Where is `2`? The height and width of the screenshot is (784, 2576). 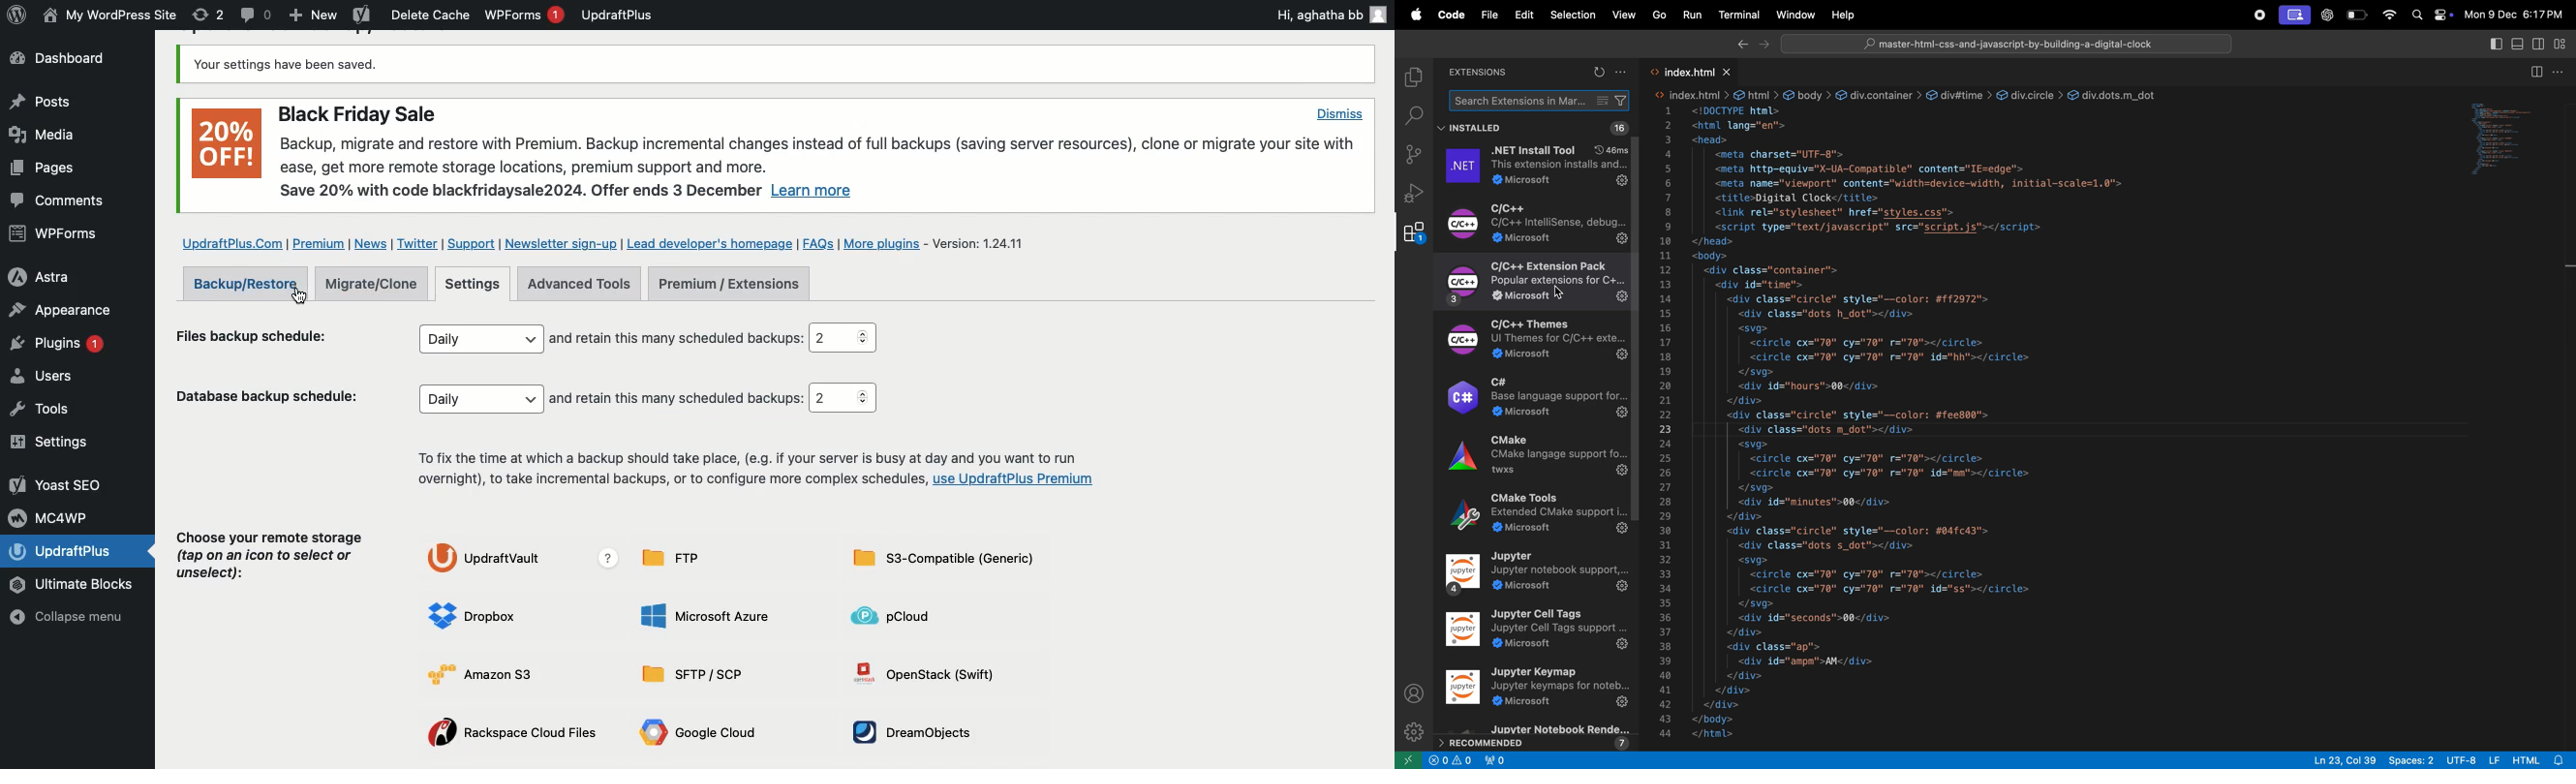 2 is located at coordinates (843, 338).